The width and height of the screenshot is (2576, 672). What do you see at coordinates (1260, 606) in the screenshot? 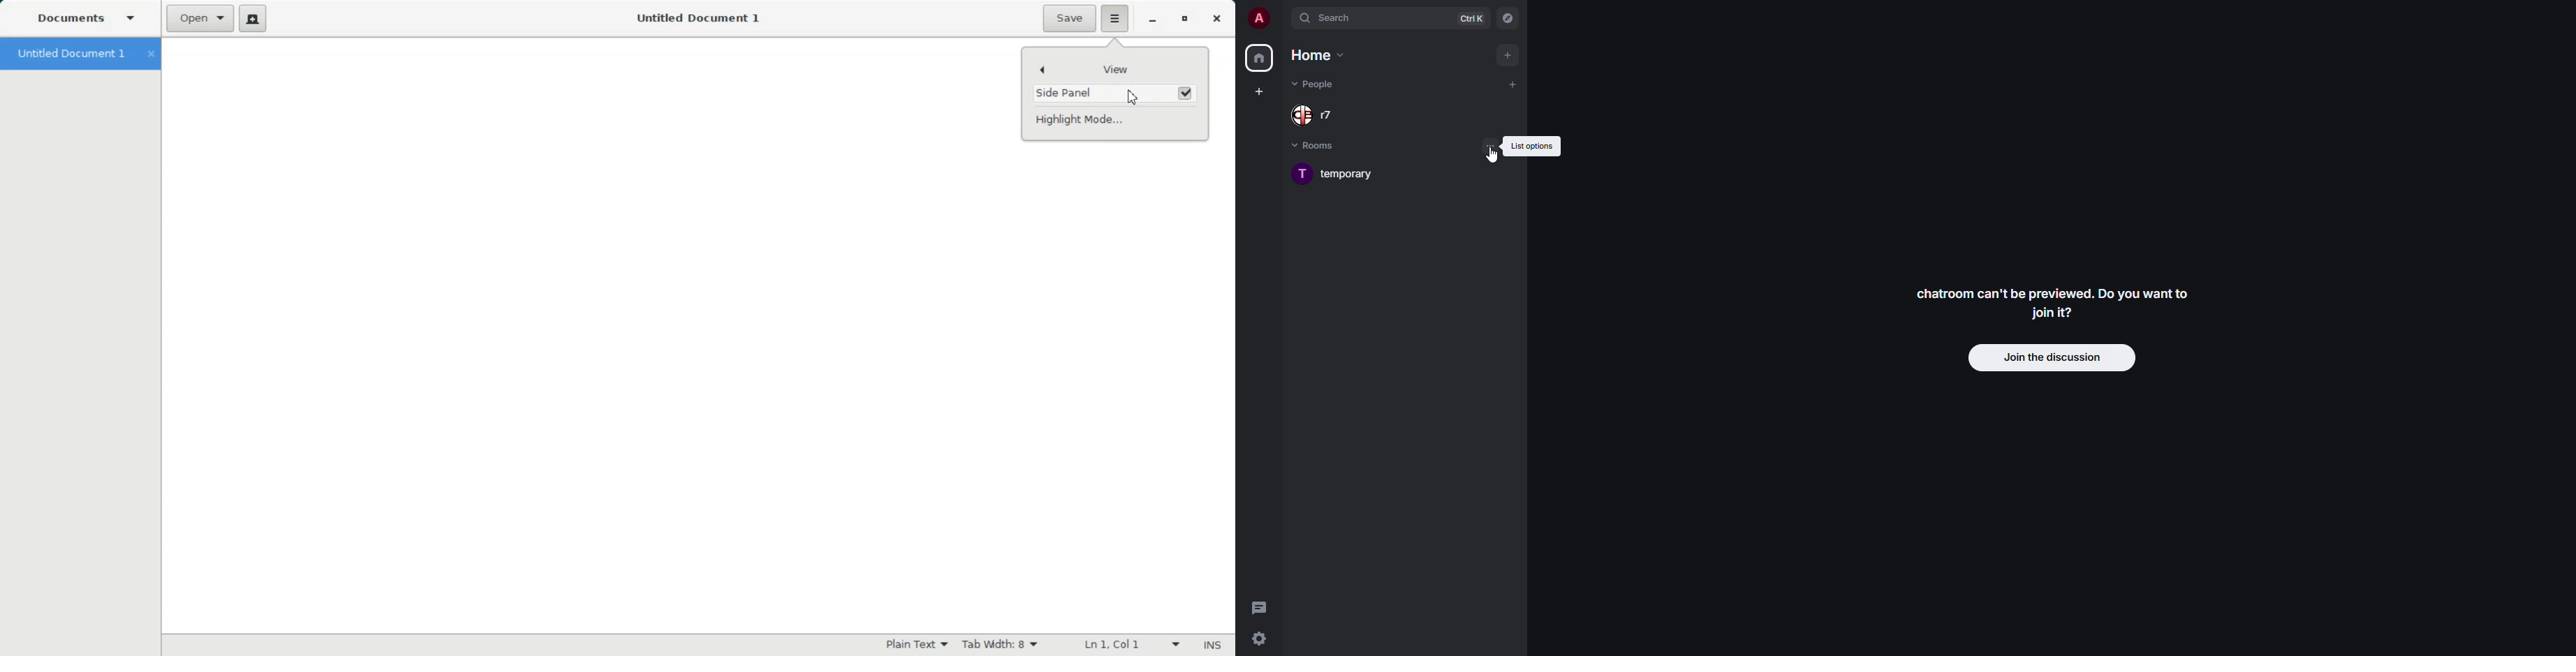
I see `threads` at bounding box center [1260, 606].